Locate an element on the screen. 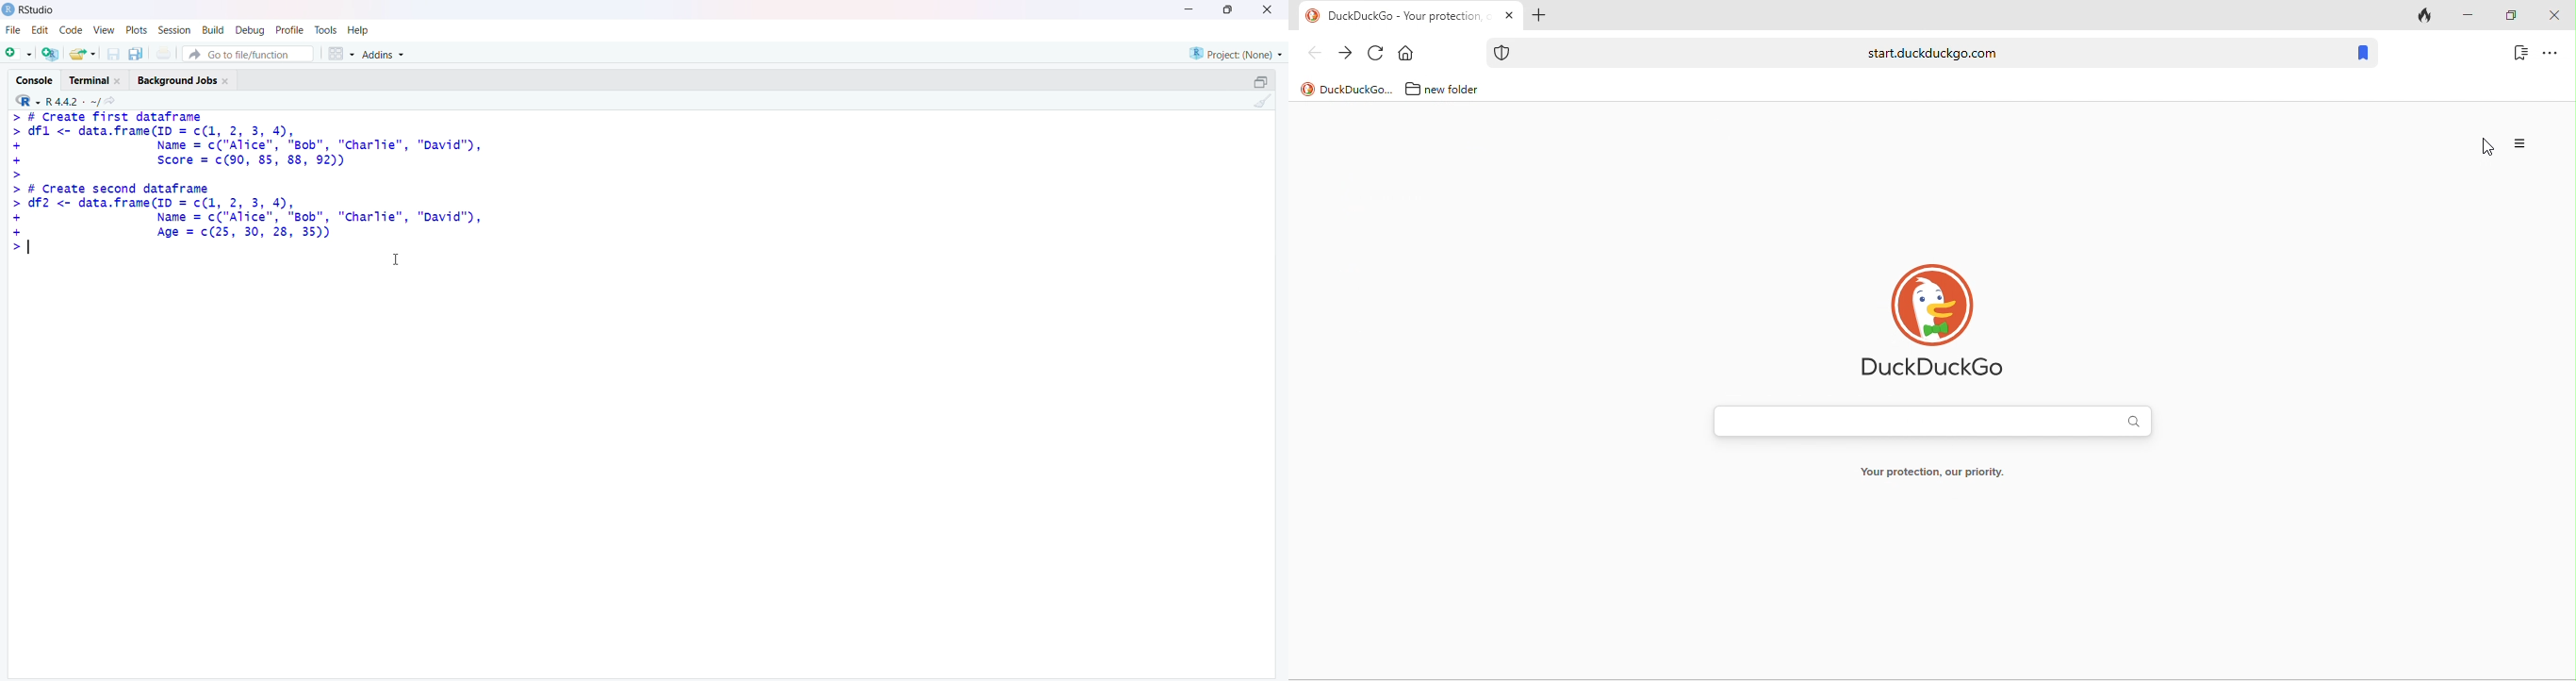 The width and height of the screenshot is (2576, 700). save is located at coordinates (114, 54).